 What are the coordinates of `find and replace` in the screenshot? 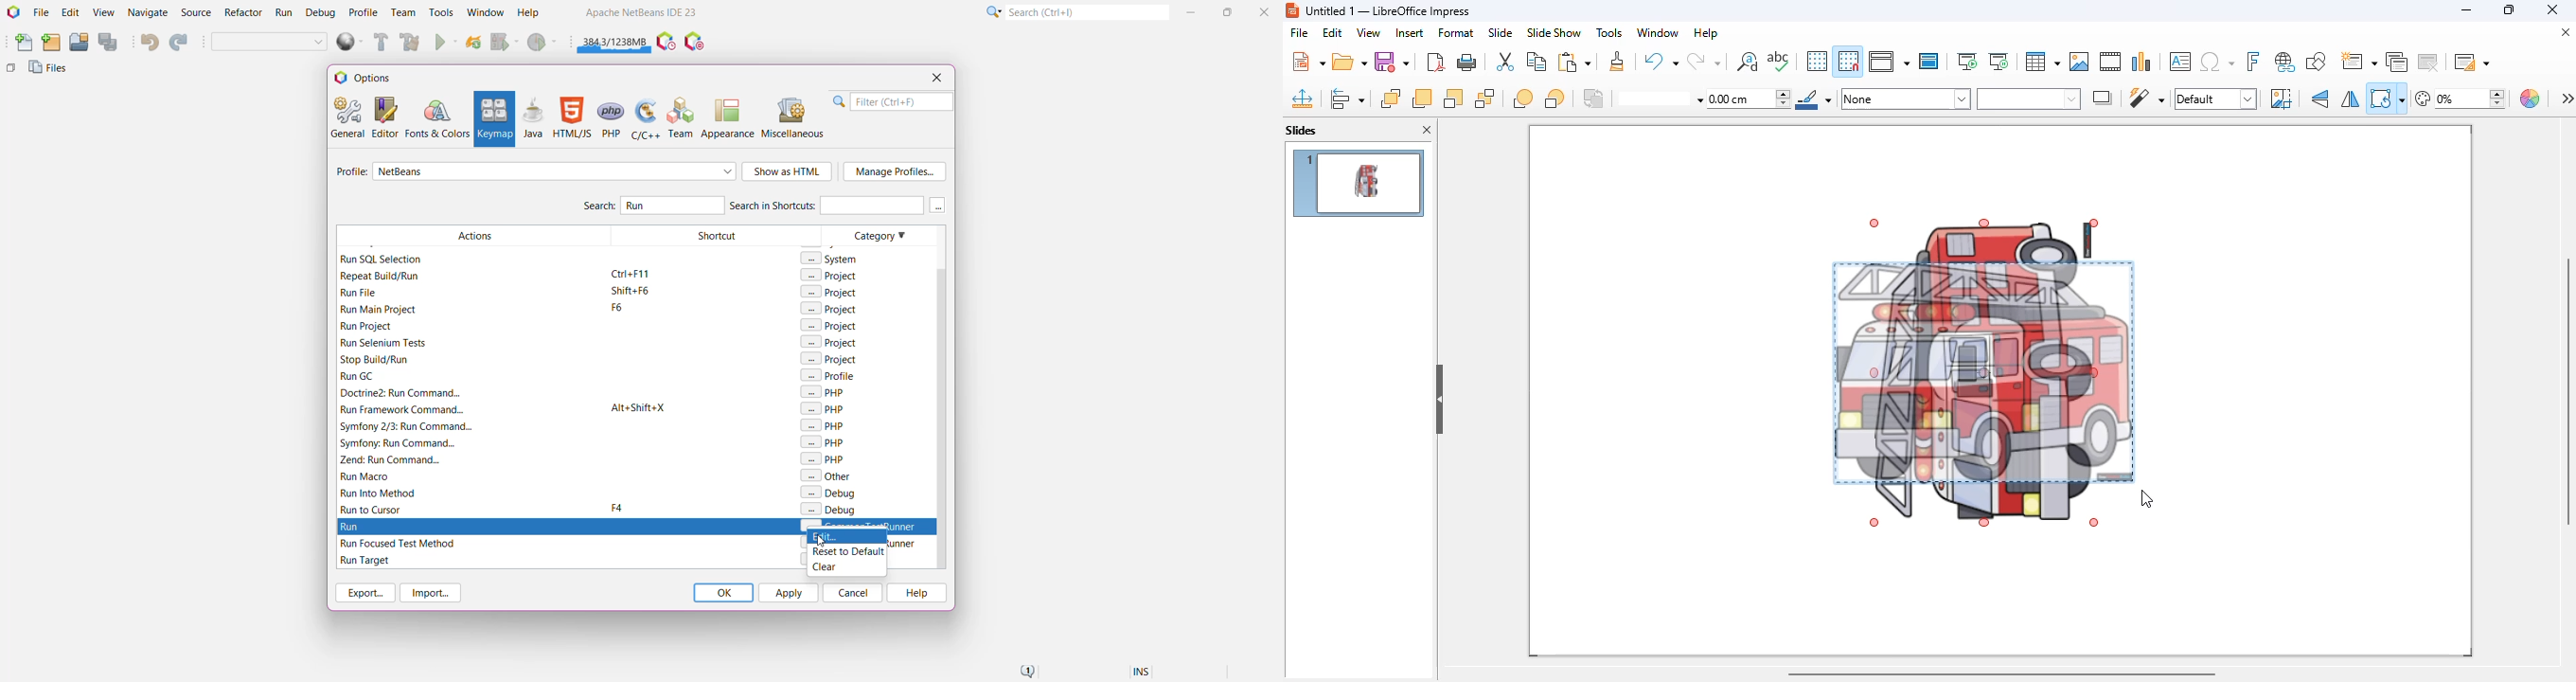 It's located at (1747, 61).